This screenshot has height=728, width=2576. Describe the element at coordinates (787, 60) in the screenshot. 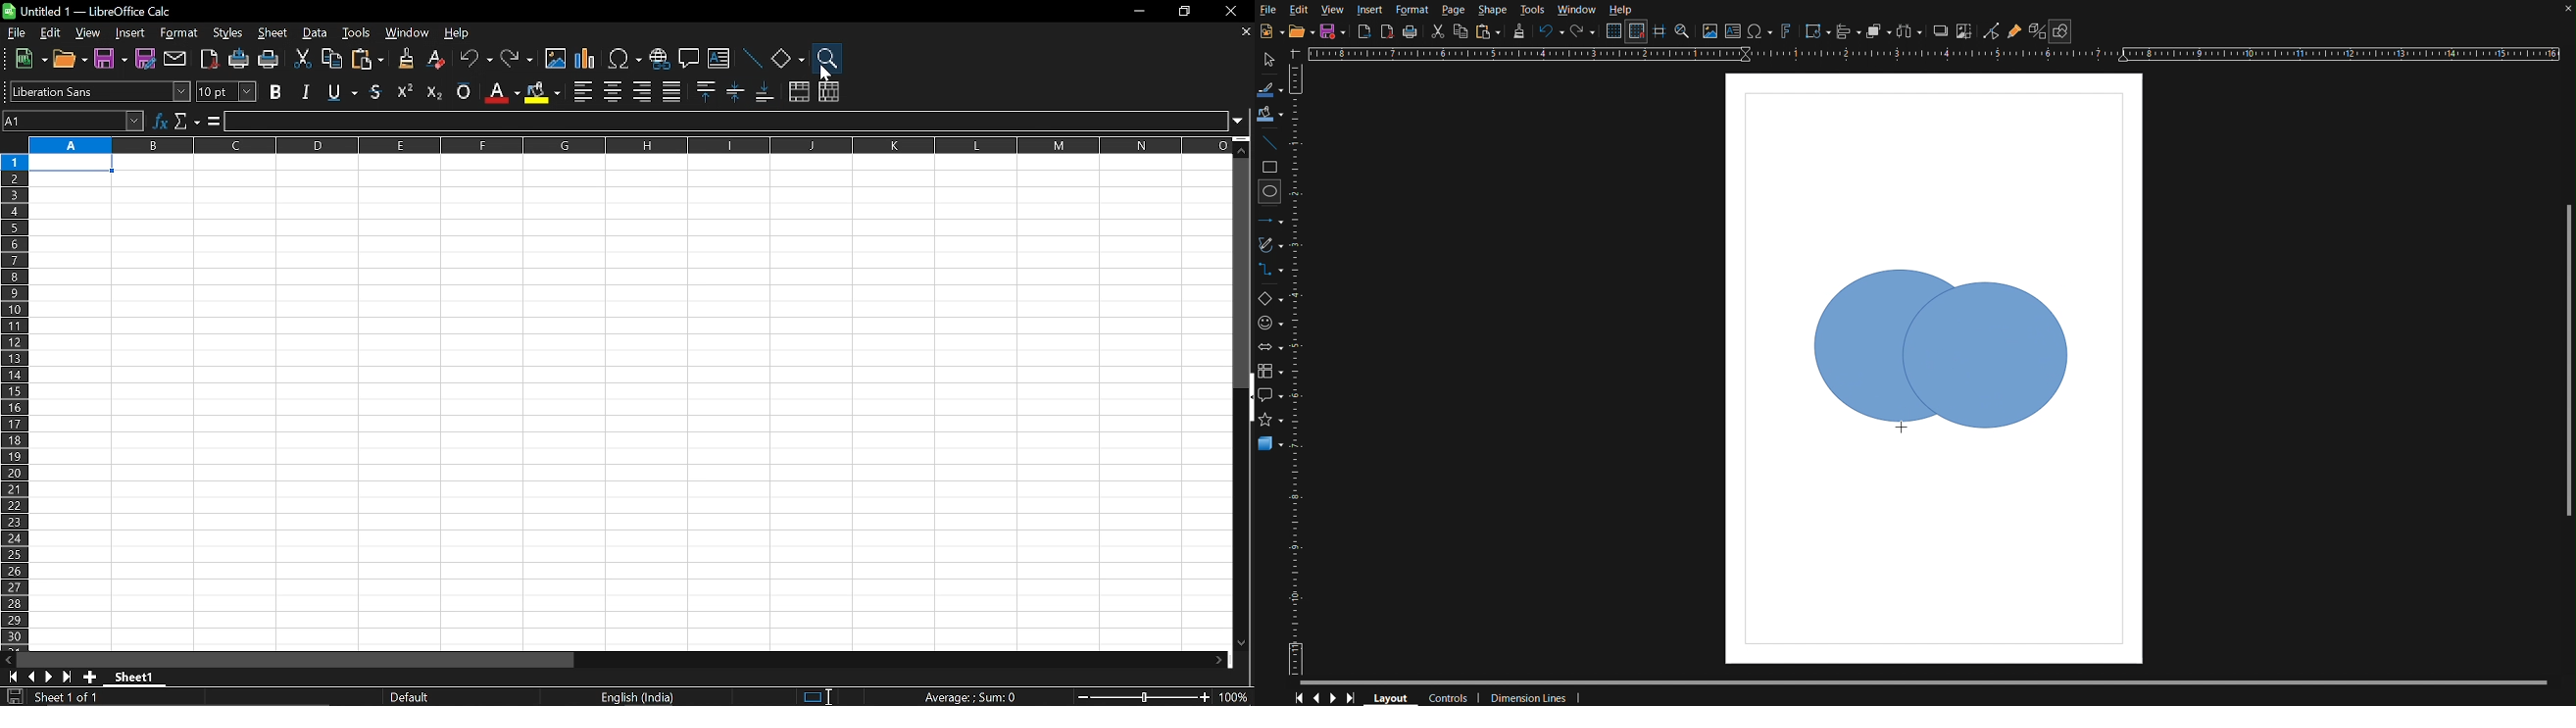

I see `shapes` at that location.